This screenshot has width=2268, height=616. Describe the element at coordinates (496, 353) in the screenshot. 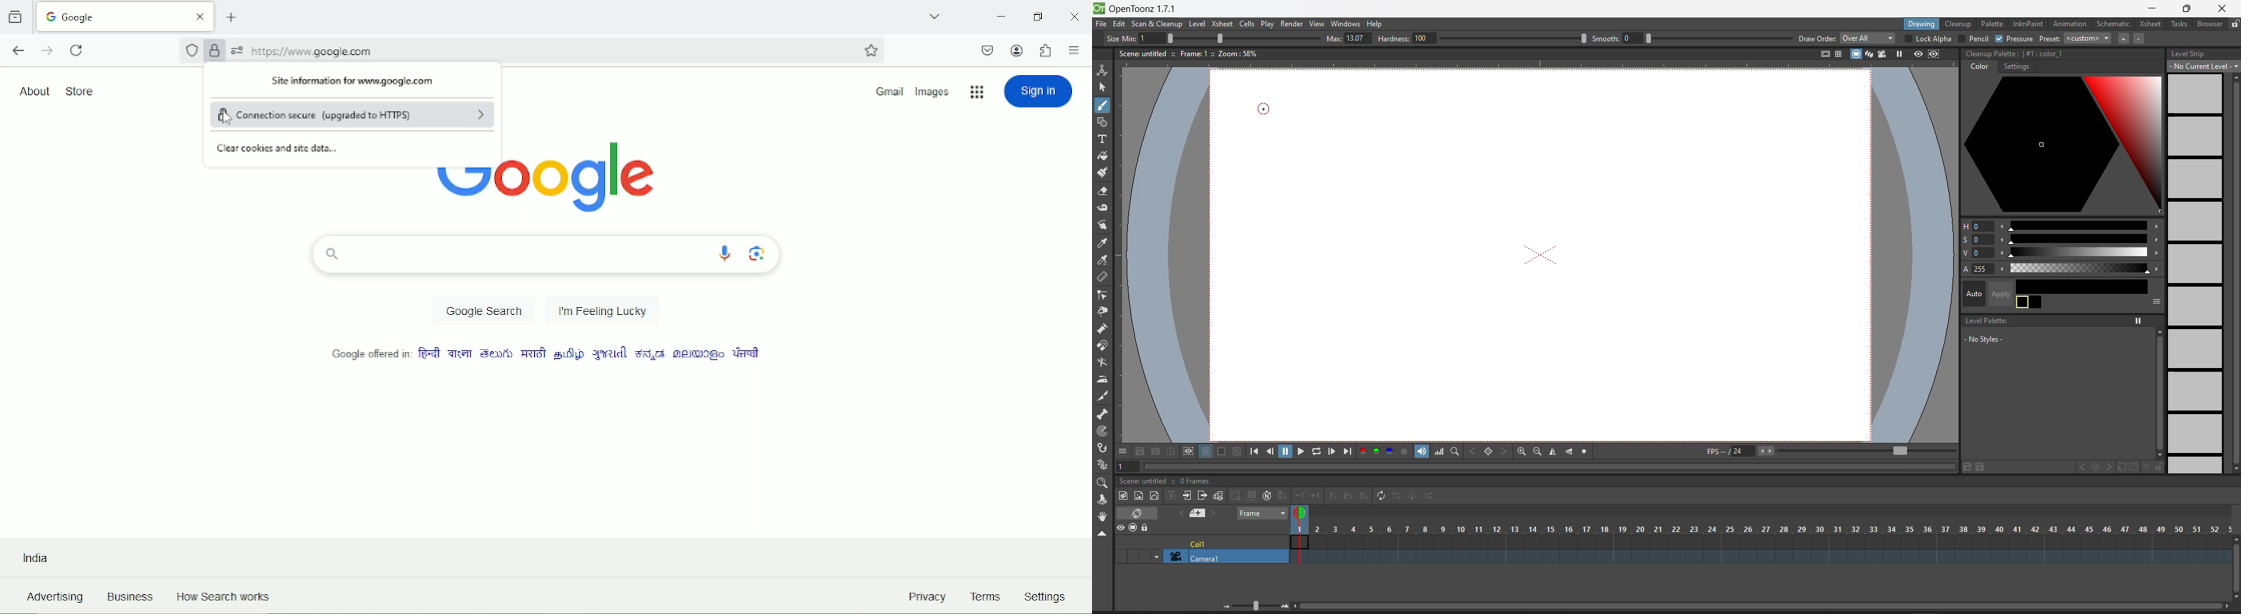

I see `language` at that location.